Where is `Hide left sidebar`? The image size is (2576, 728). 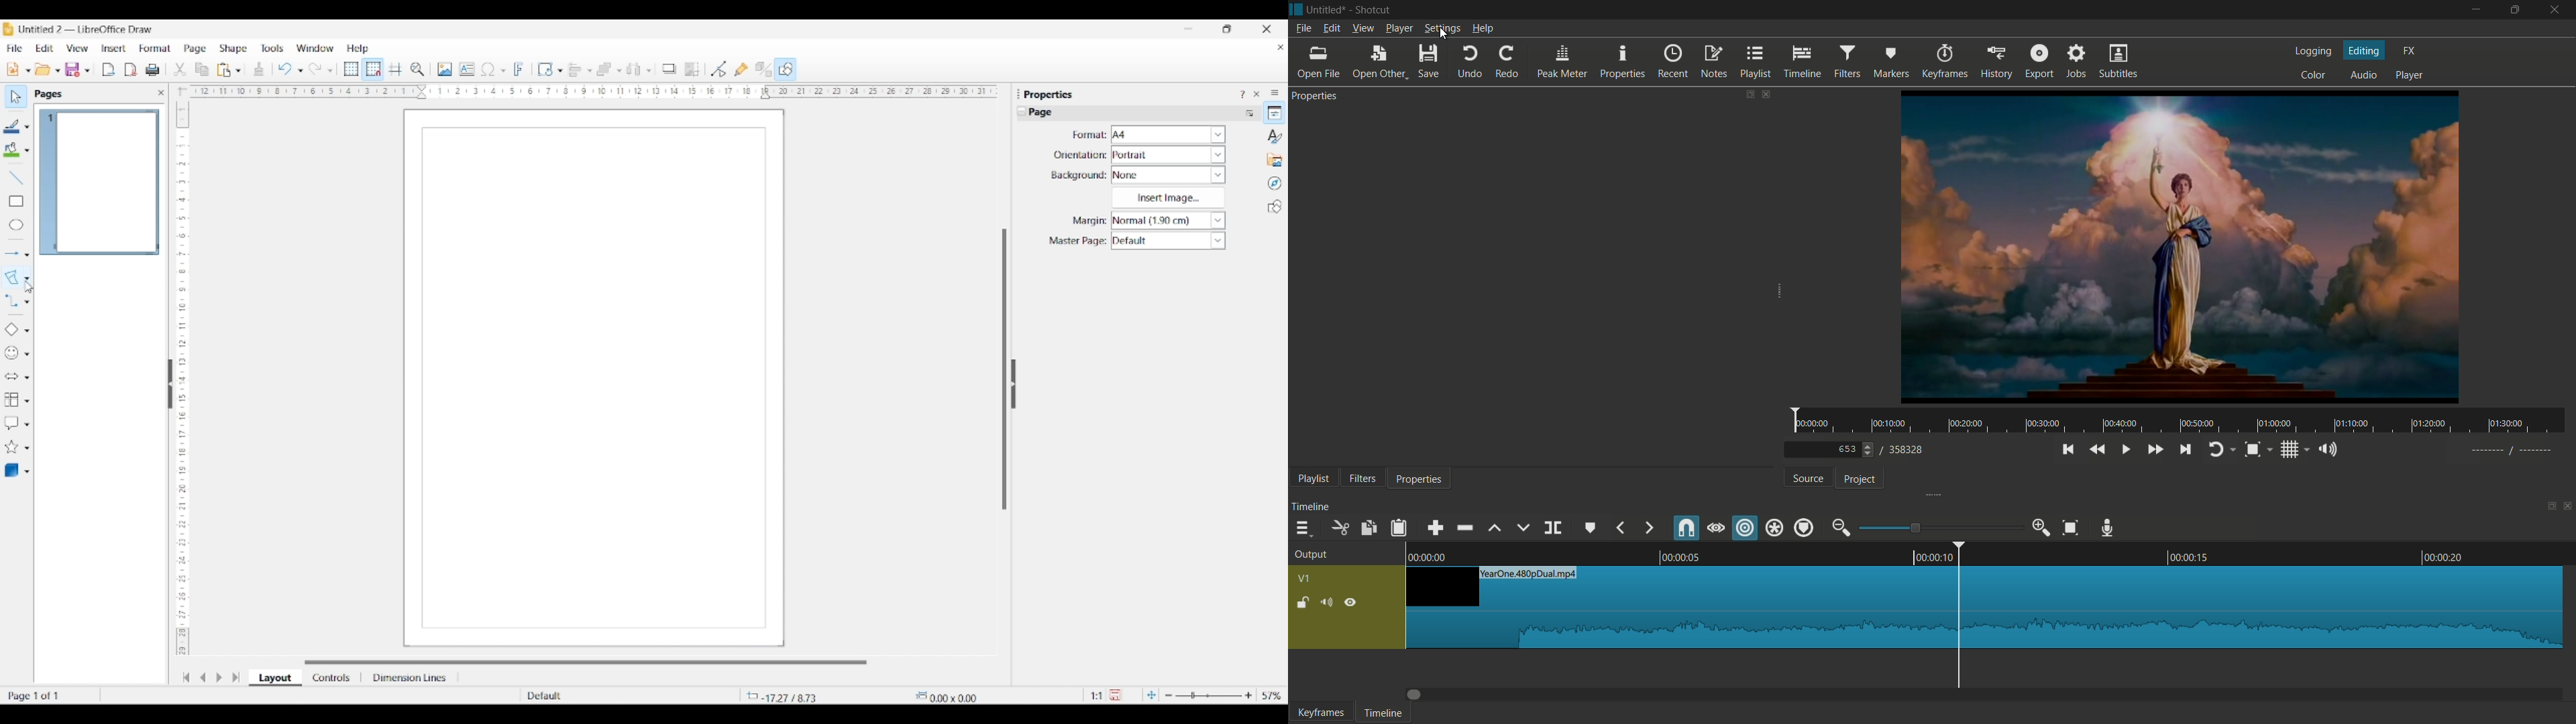 Hide left sidebar is located at coordinates (170, 384).